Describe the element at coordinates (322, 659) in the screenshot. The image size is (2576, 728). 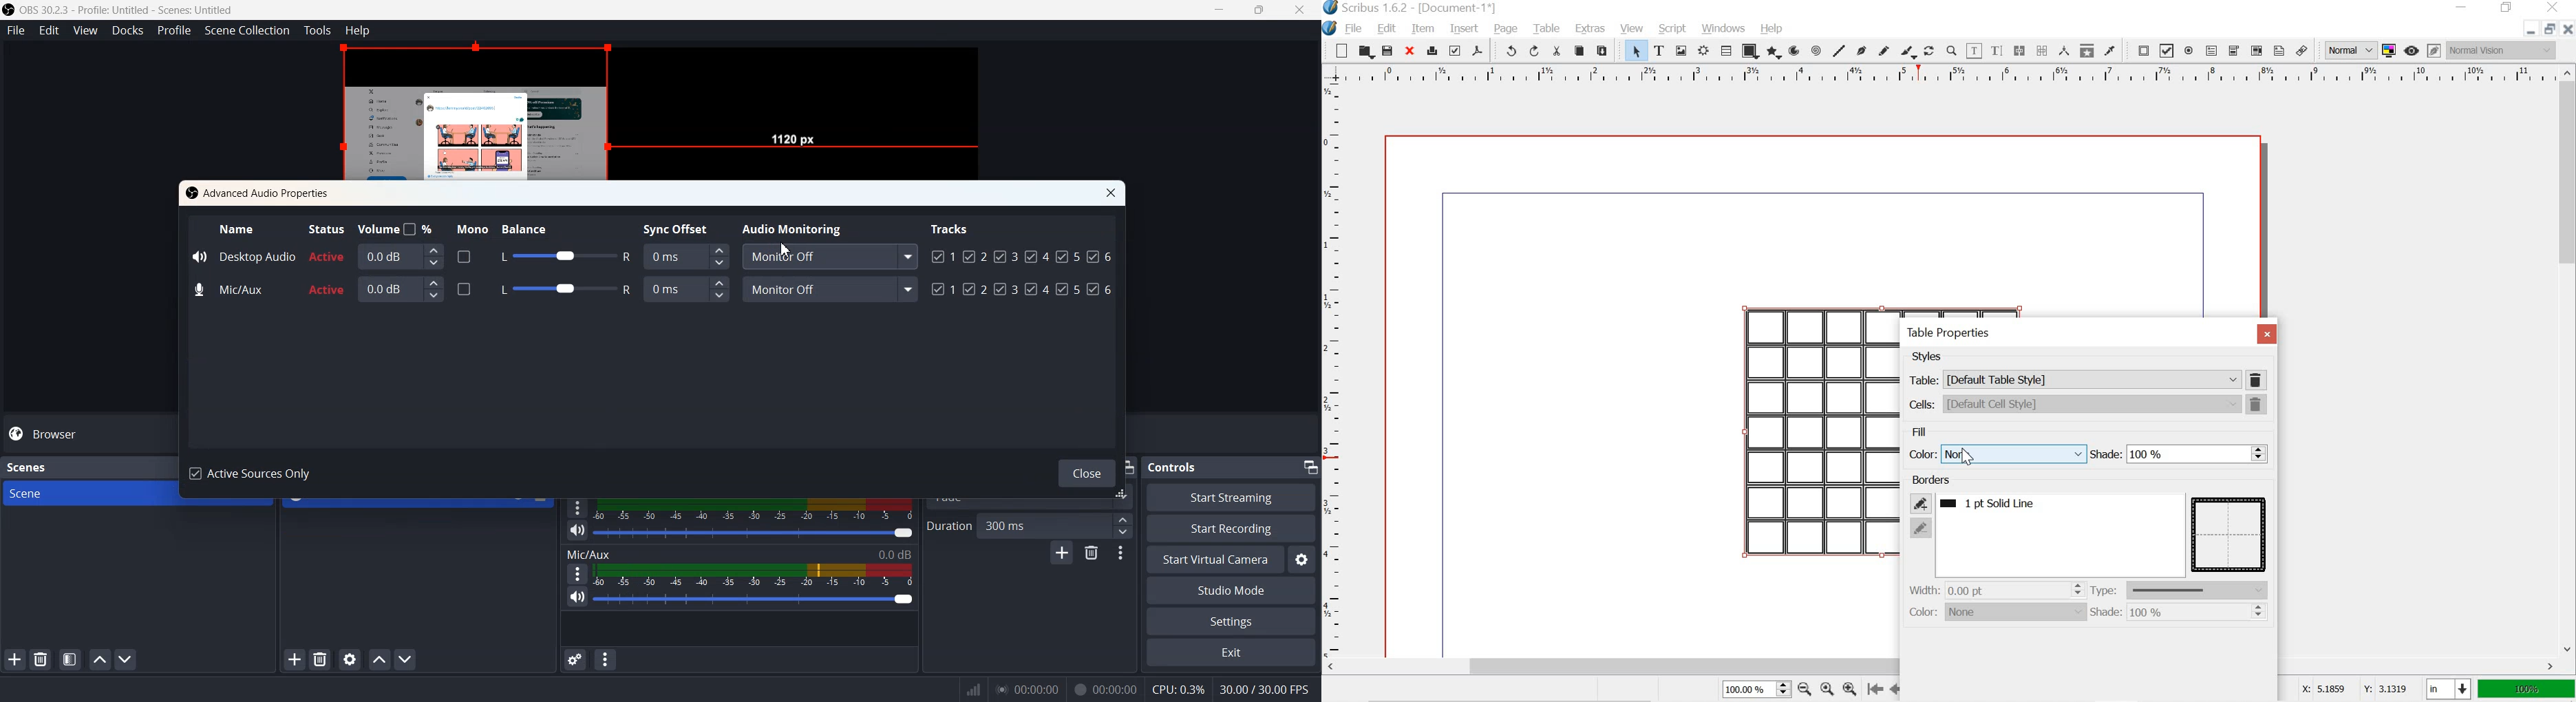
I see `Delete selected sources` at that location.